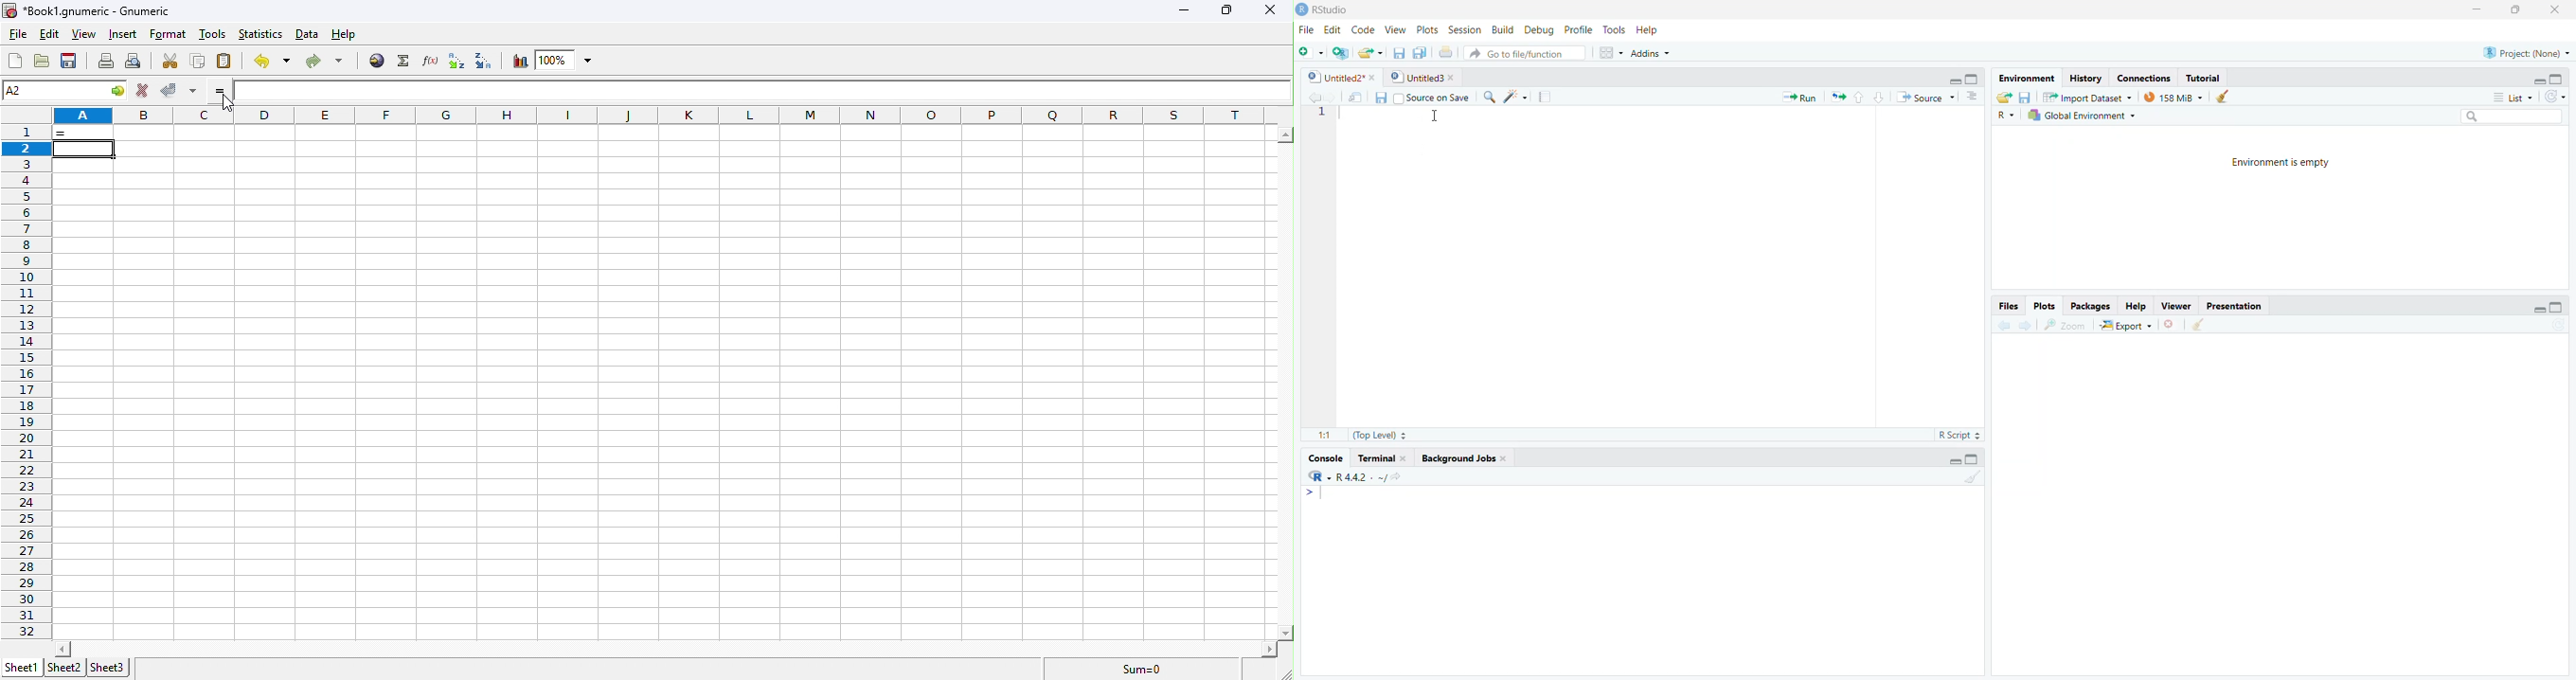 The height and width of the screenshot is (700, 2576). Describe the element at coordinates (1646, 580) in the screenshot. I see `Console` at that location.